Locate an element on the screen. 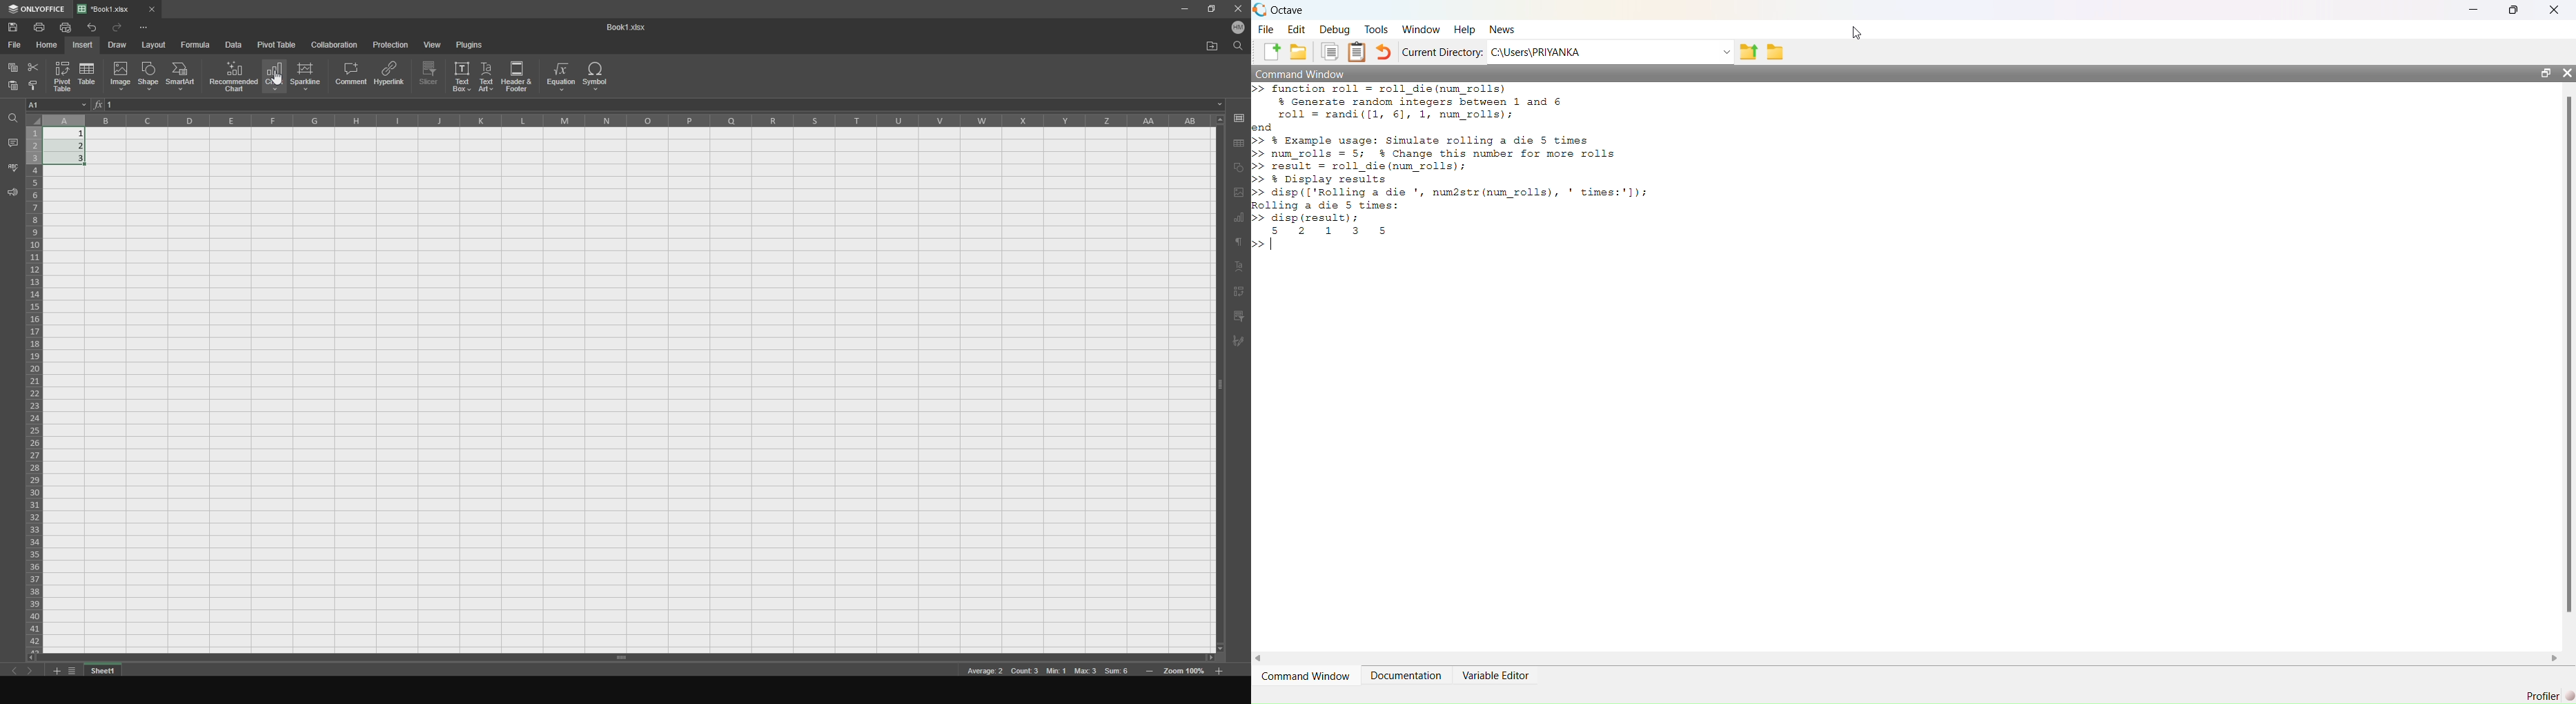 This screenshot has height=728, width=2576. slicer is located at coordinates (429, 76).